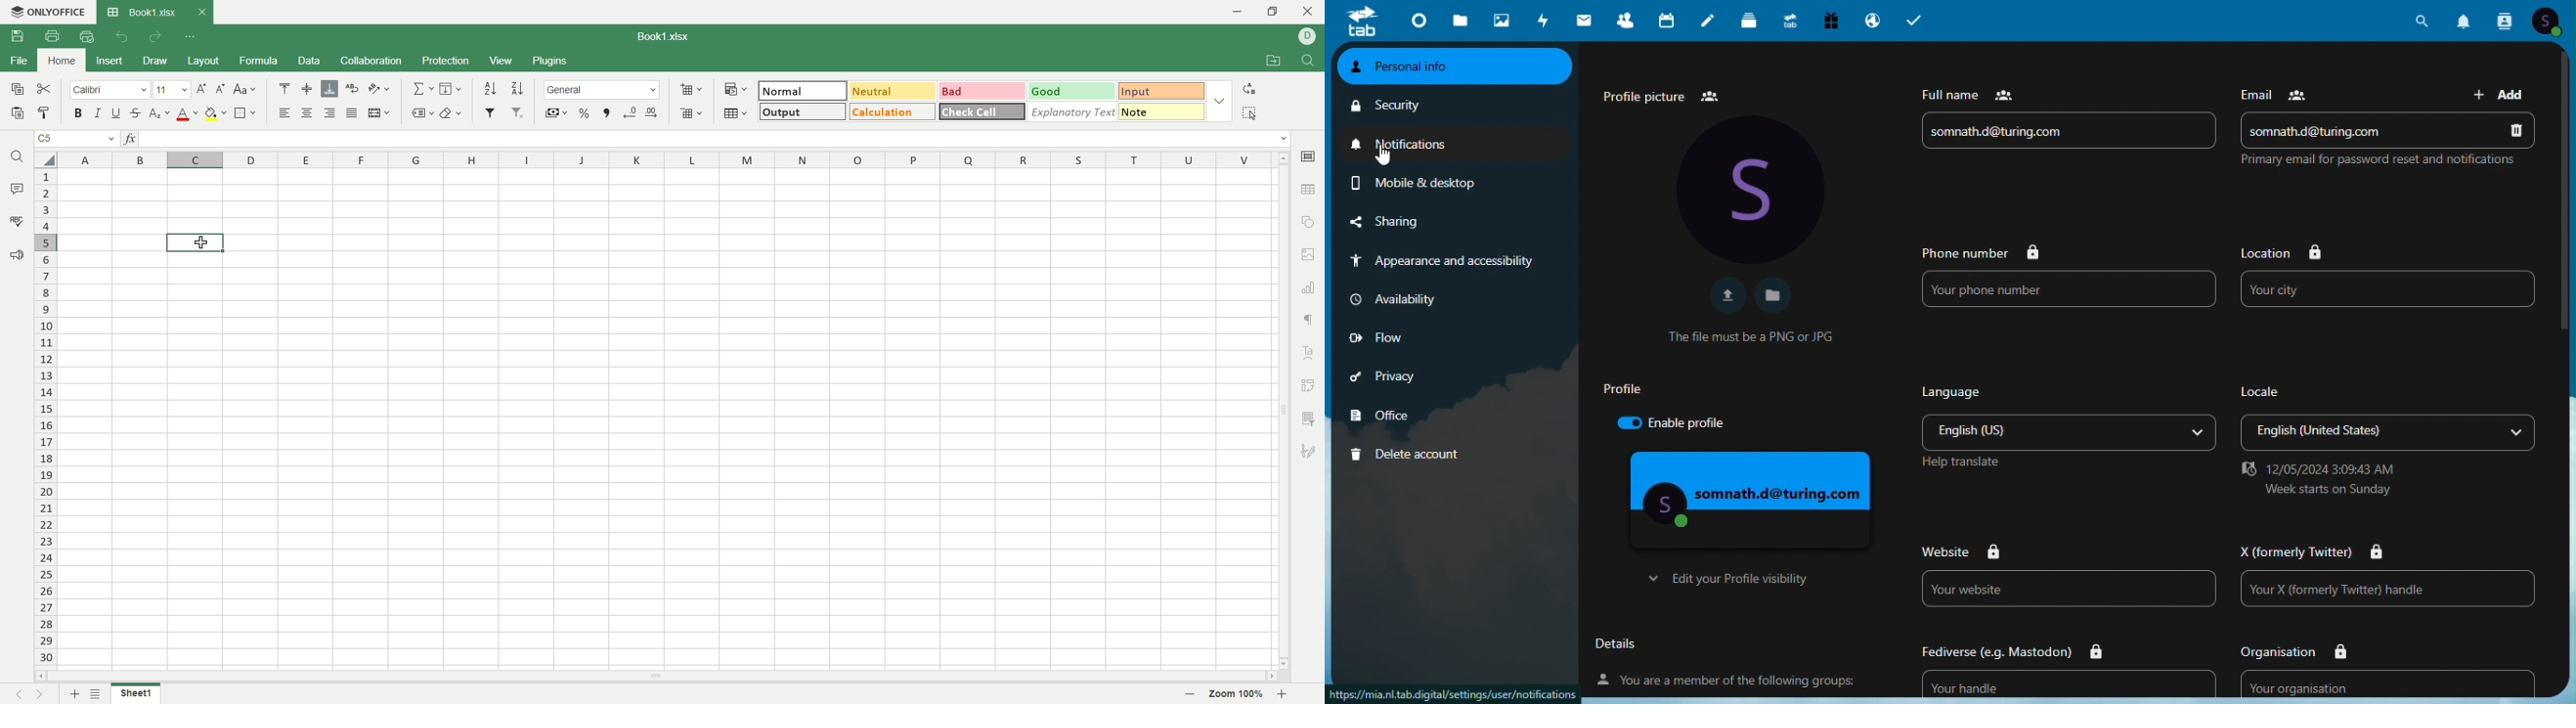 Image resolution: width=2576 pixels, height=728 pixels. What do you see at coordinates (2390, 589) in the screenshot?
I see `X link` at bounding box center [2390, 589].